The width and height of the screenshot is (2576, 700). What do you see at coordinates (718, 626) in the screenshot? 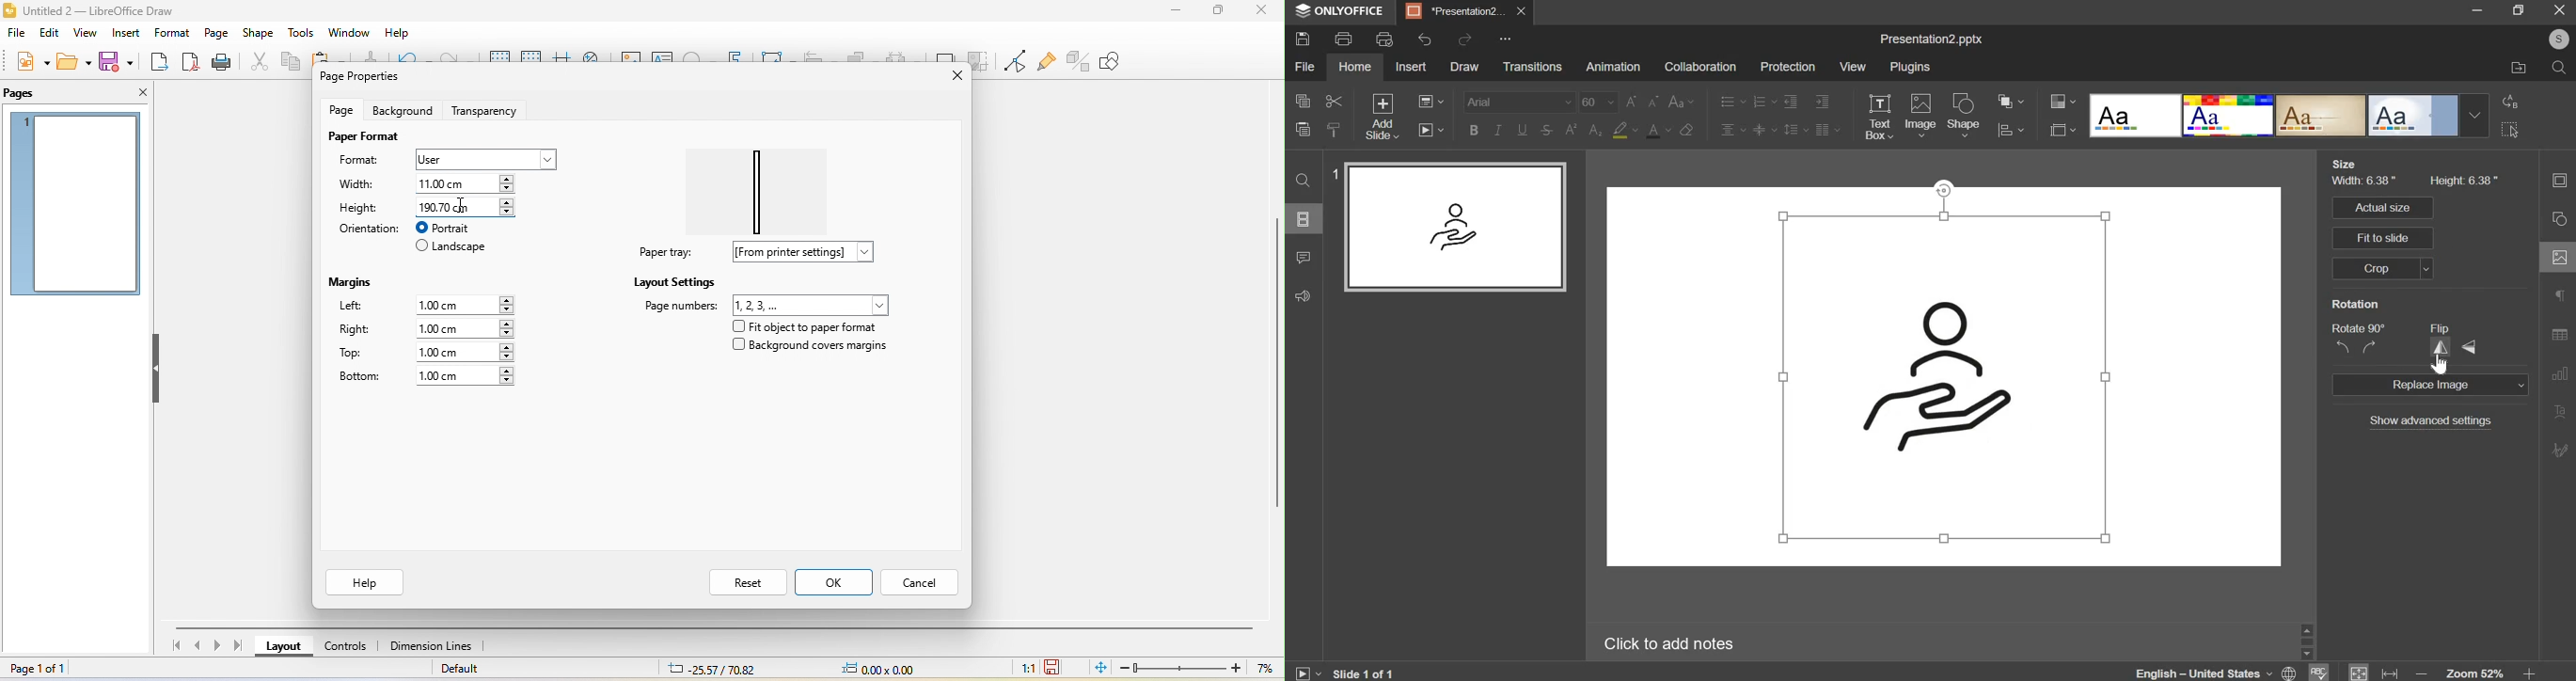
I see `horizontal scroll bar` at bounding box center [718, 626].